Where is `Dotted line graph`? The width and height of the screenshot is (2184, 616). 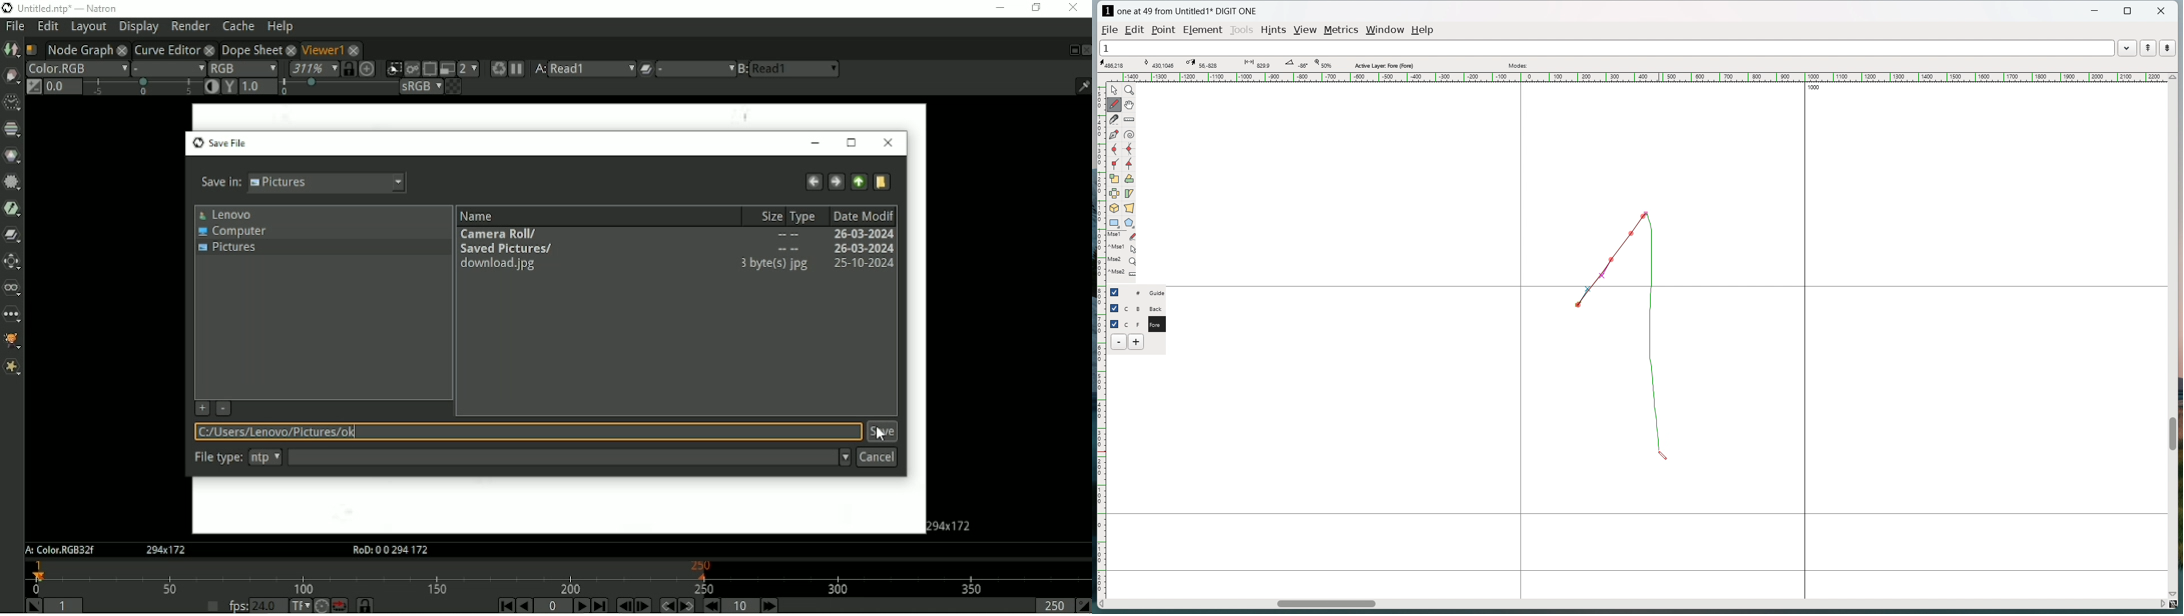 Dotted line graph is located at coordinates (1628, 326).